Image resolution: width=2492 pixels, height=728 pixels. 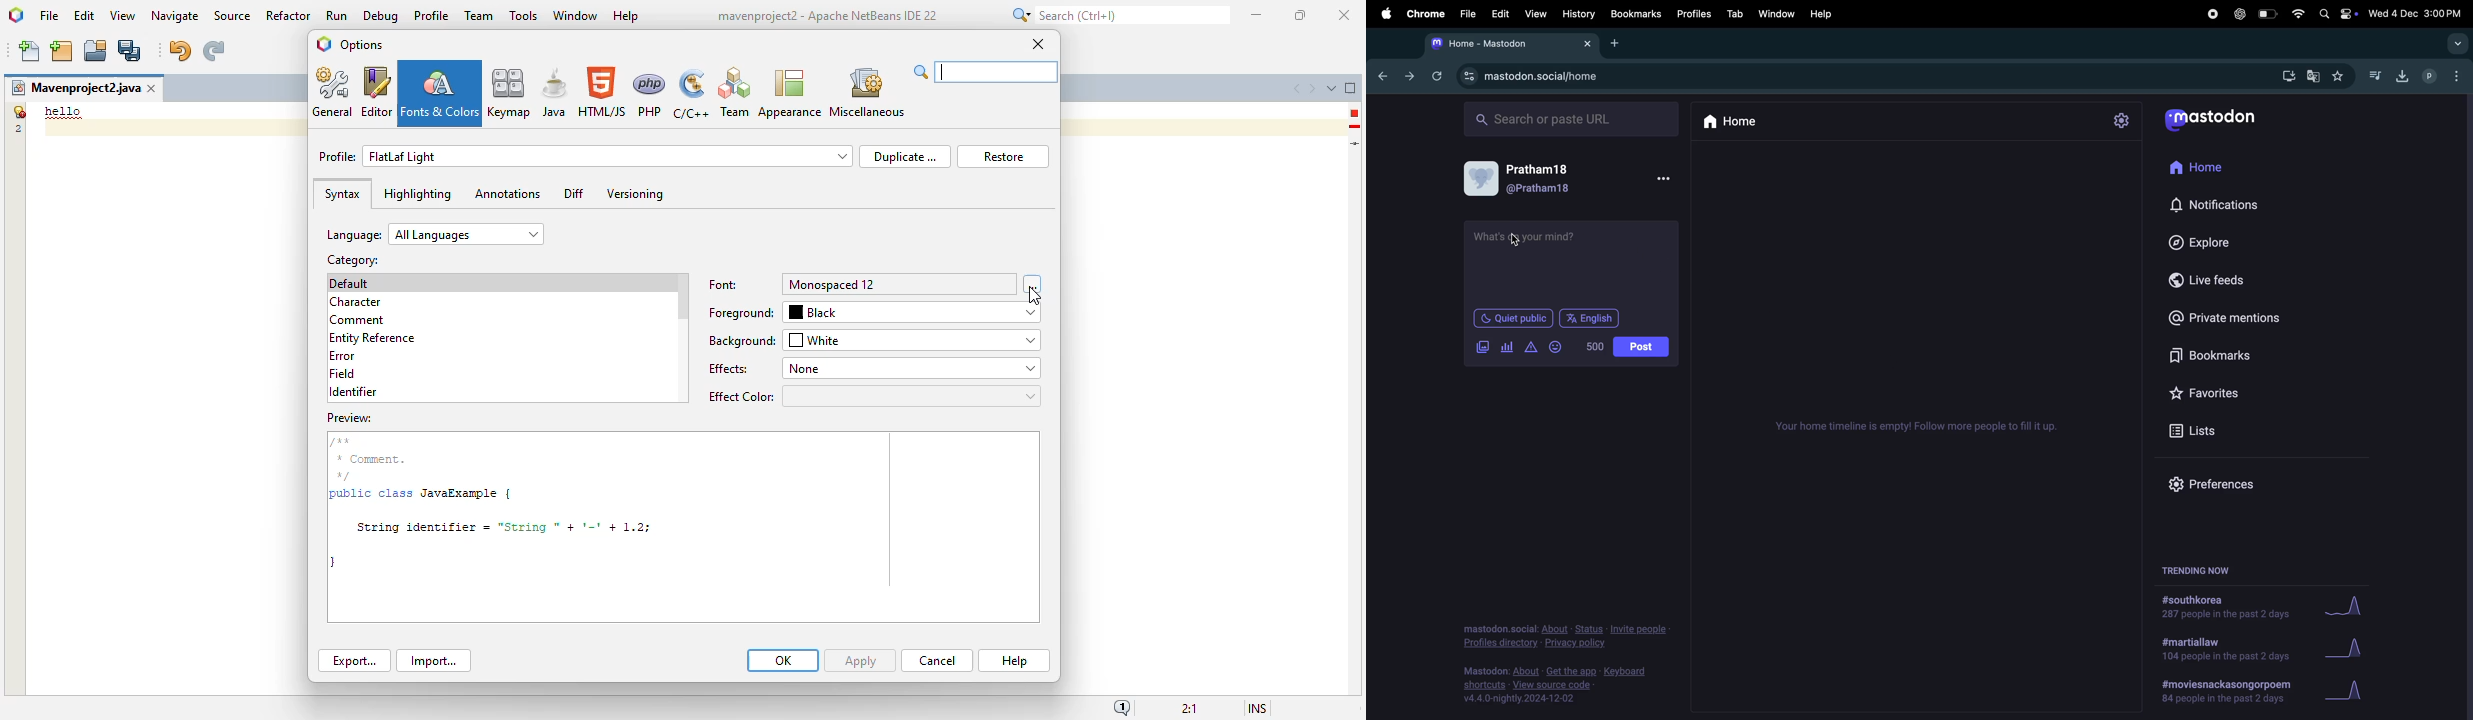 I want to click on view source code, so click(x=1557, y=685).